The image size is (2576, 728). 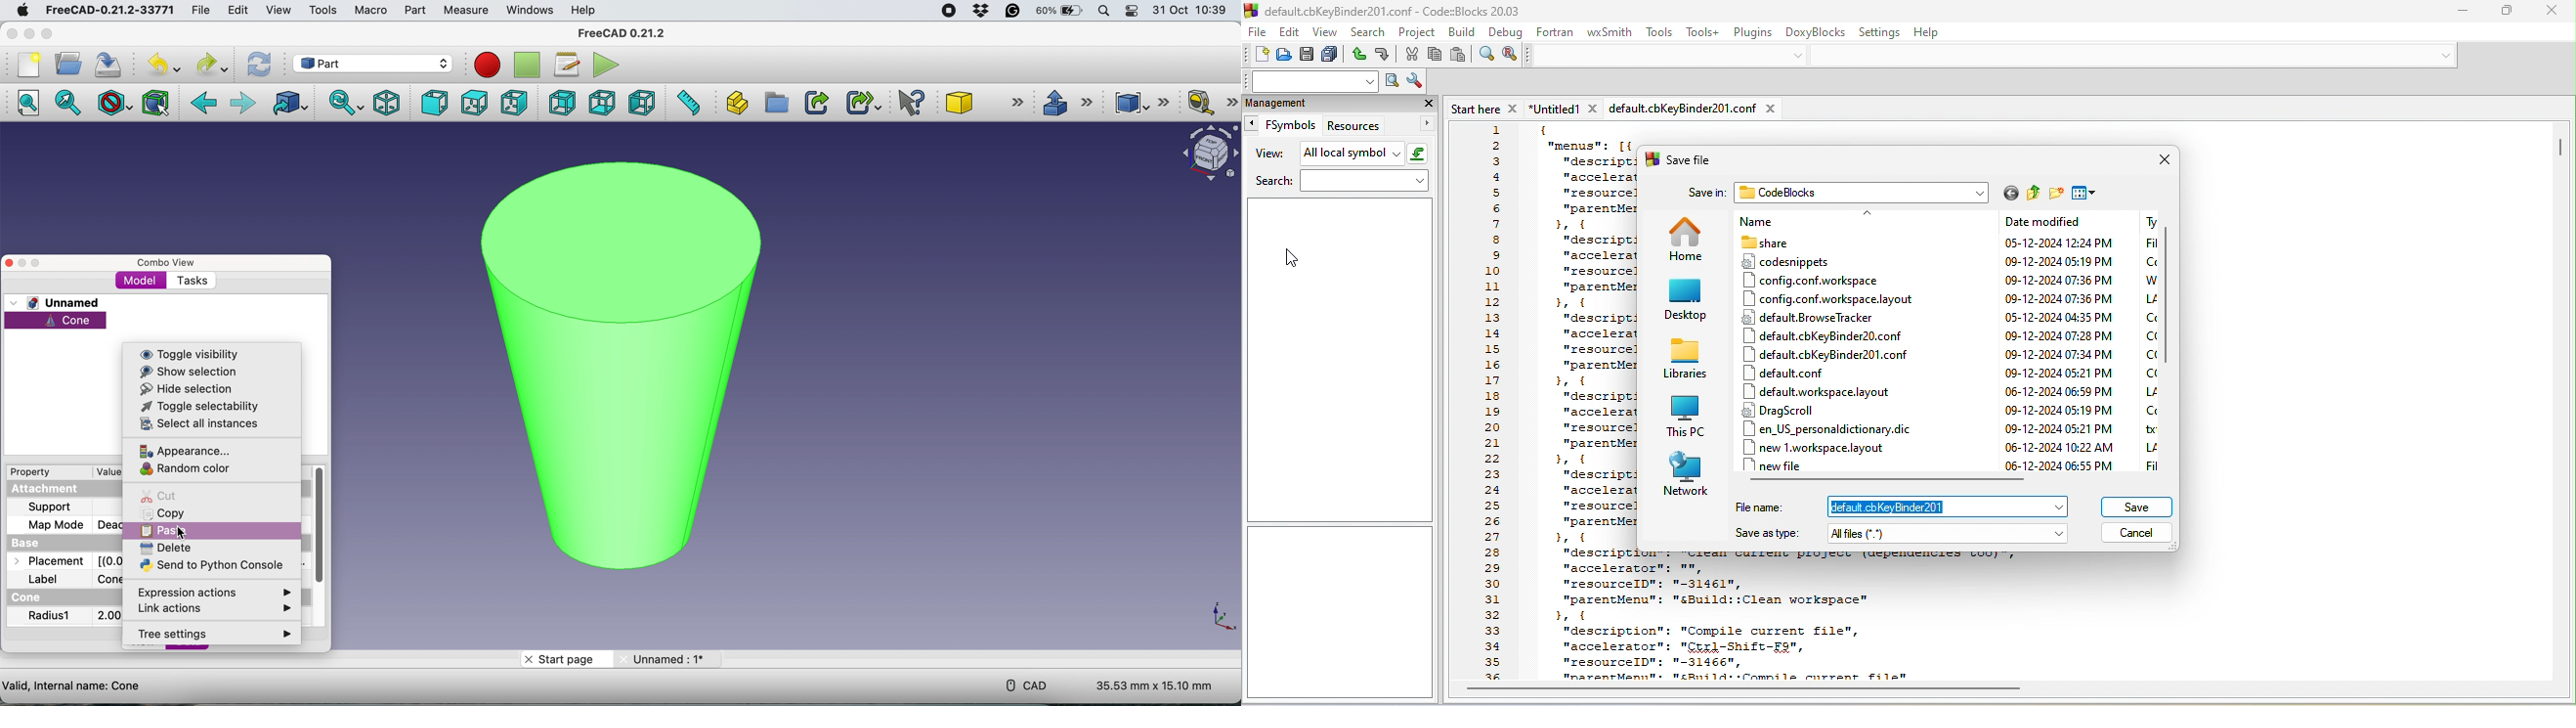 I want to click on save, so click(x=1308, y=55).